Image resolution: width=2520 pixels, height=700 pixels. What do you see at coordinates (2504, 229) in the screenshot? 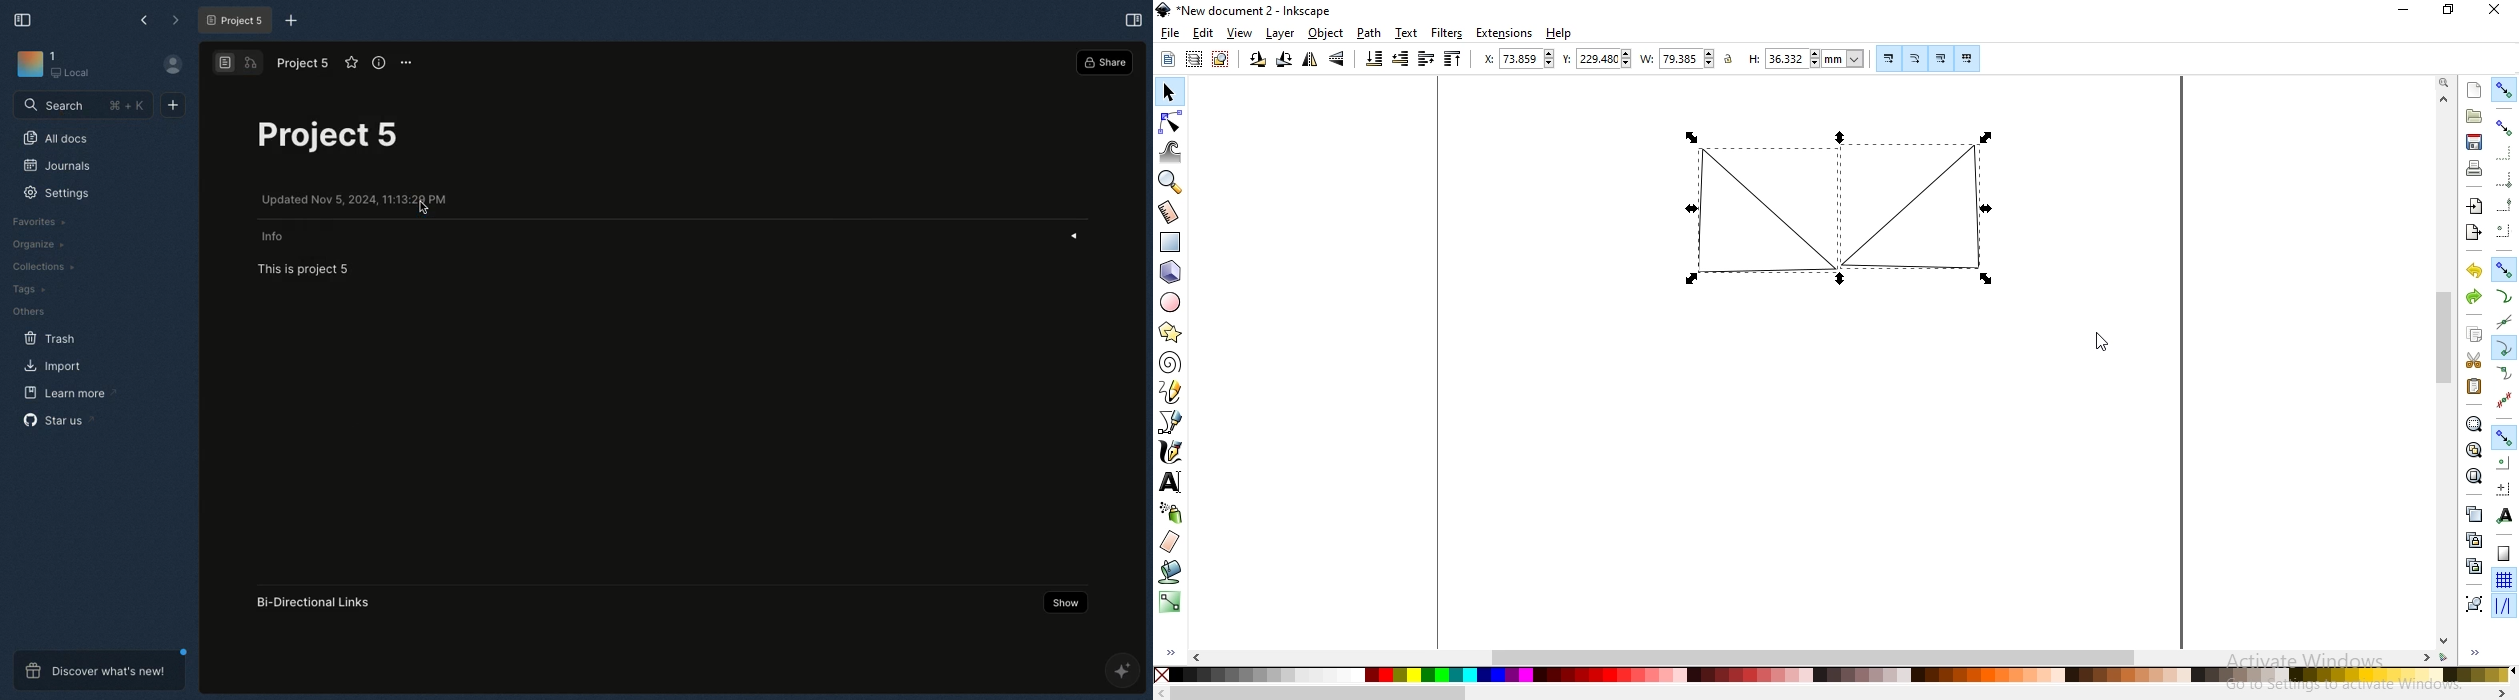
I see `snapping centers of bounding boxes` at bounding box center [2504, 229].